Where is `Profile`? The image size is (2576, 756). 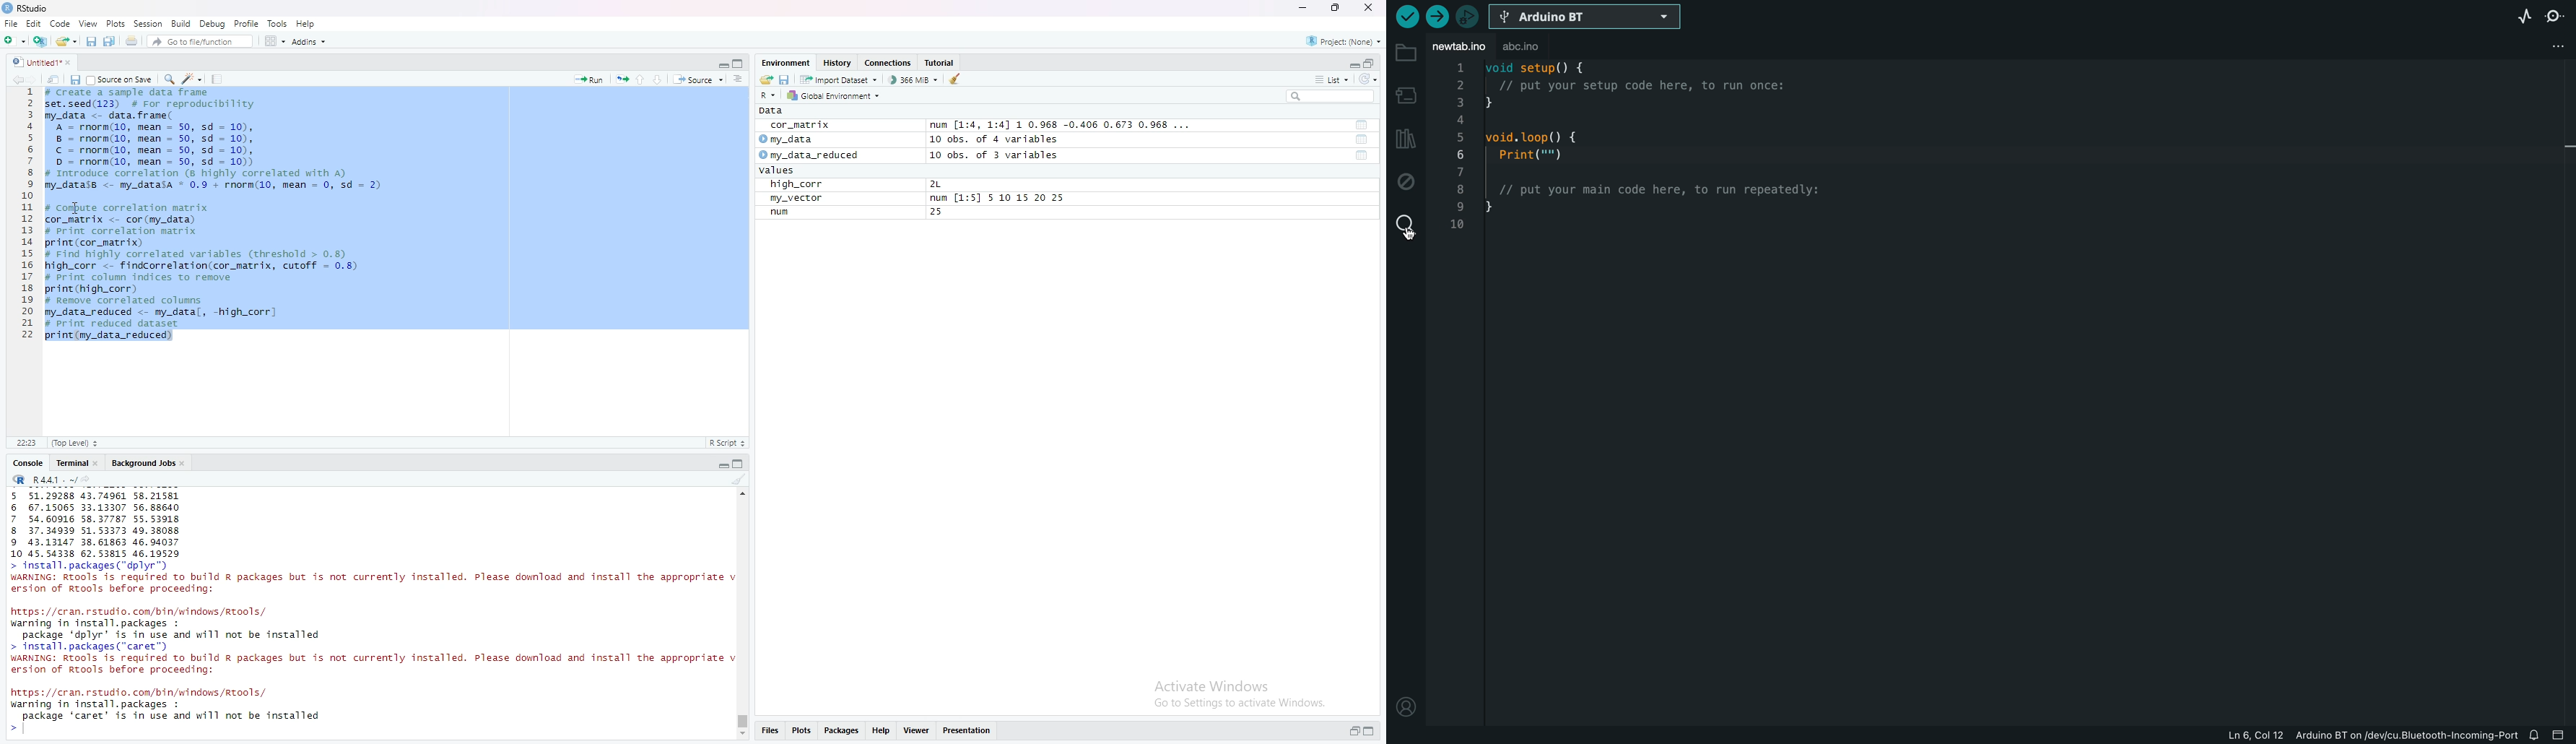 Profile is located at coordinates (246, 23).